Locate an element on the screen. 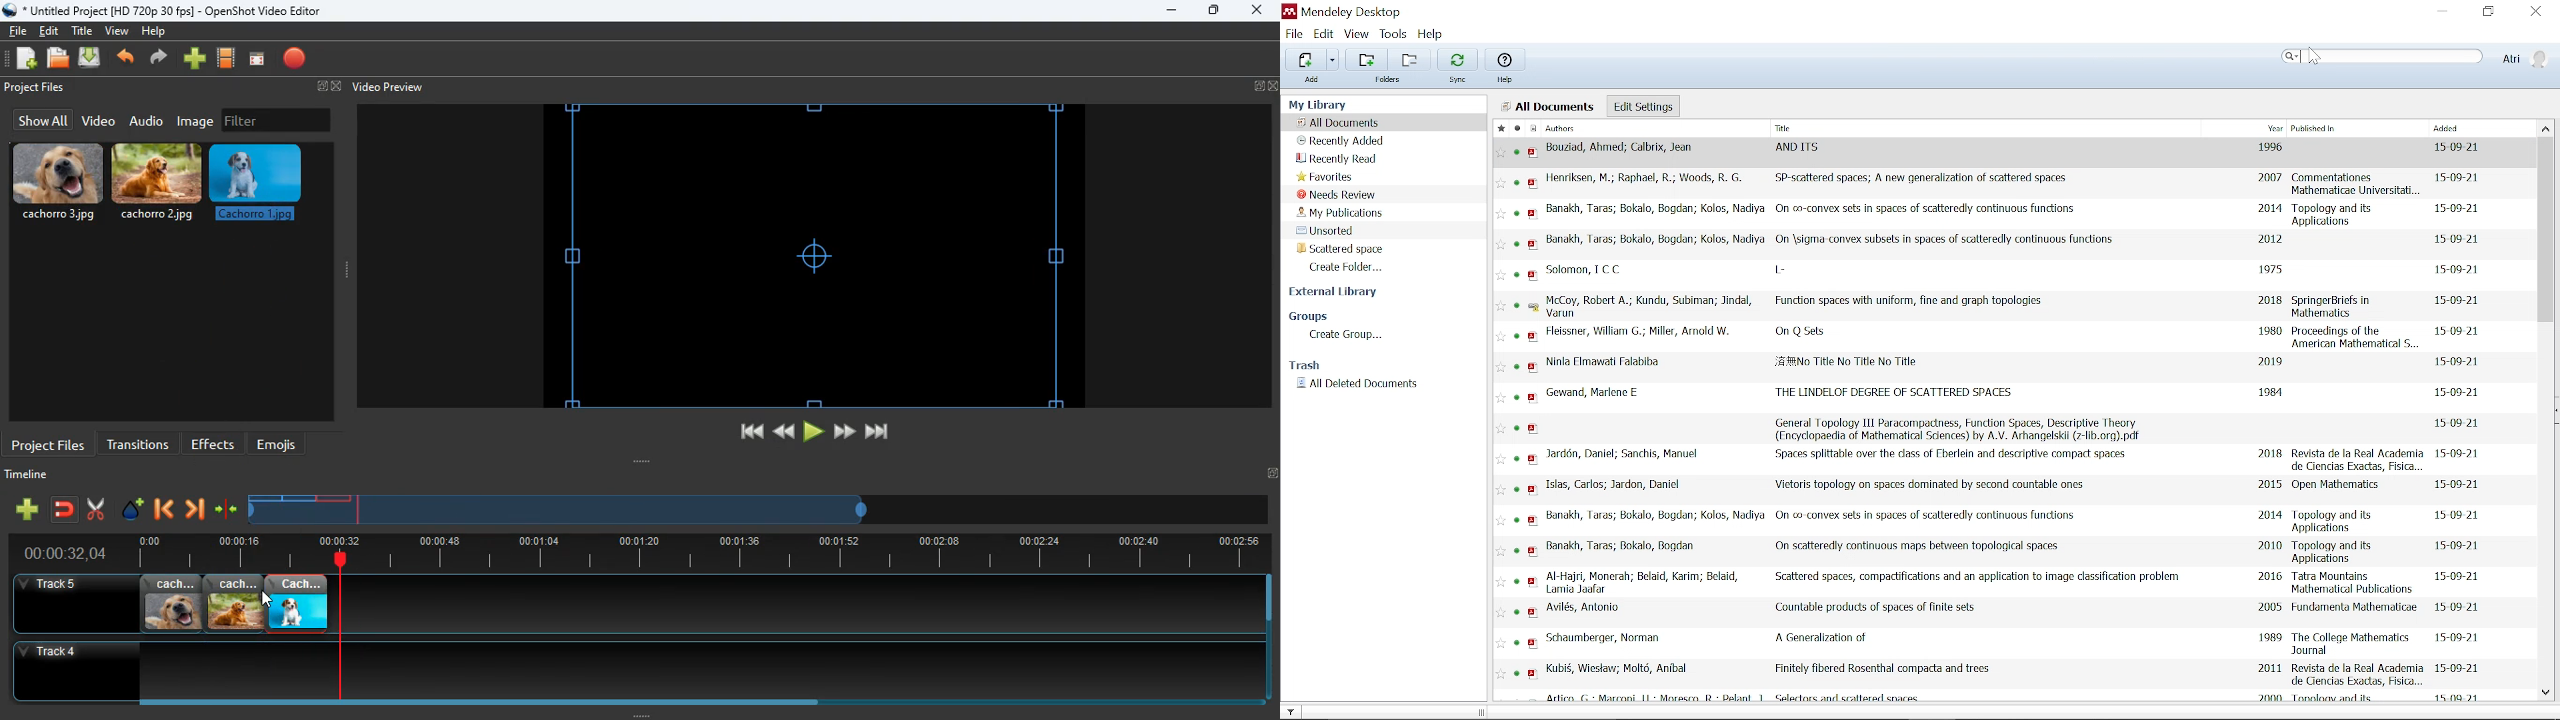 The height and width of the screenshot is (728, 2576). join is located at coordinates (66, 511).